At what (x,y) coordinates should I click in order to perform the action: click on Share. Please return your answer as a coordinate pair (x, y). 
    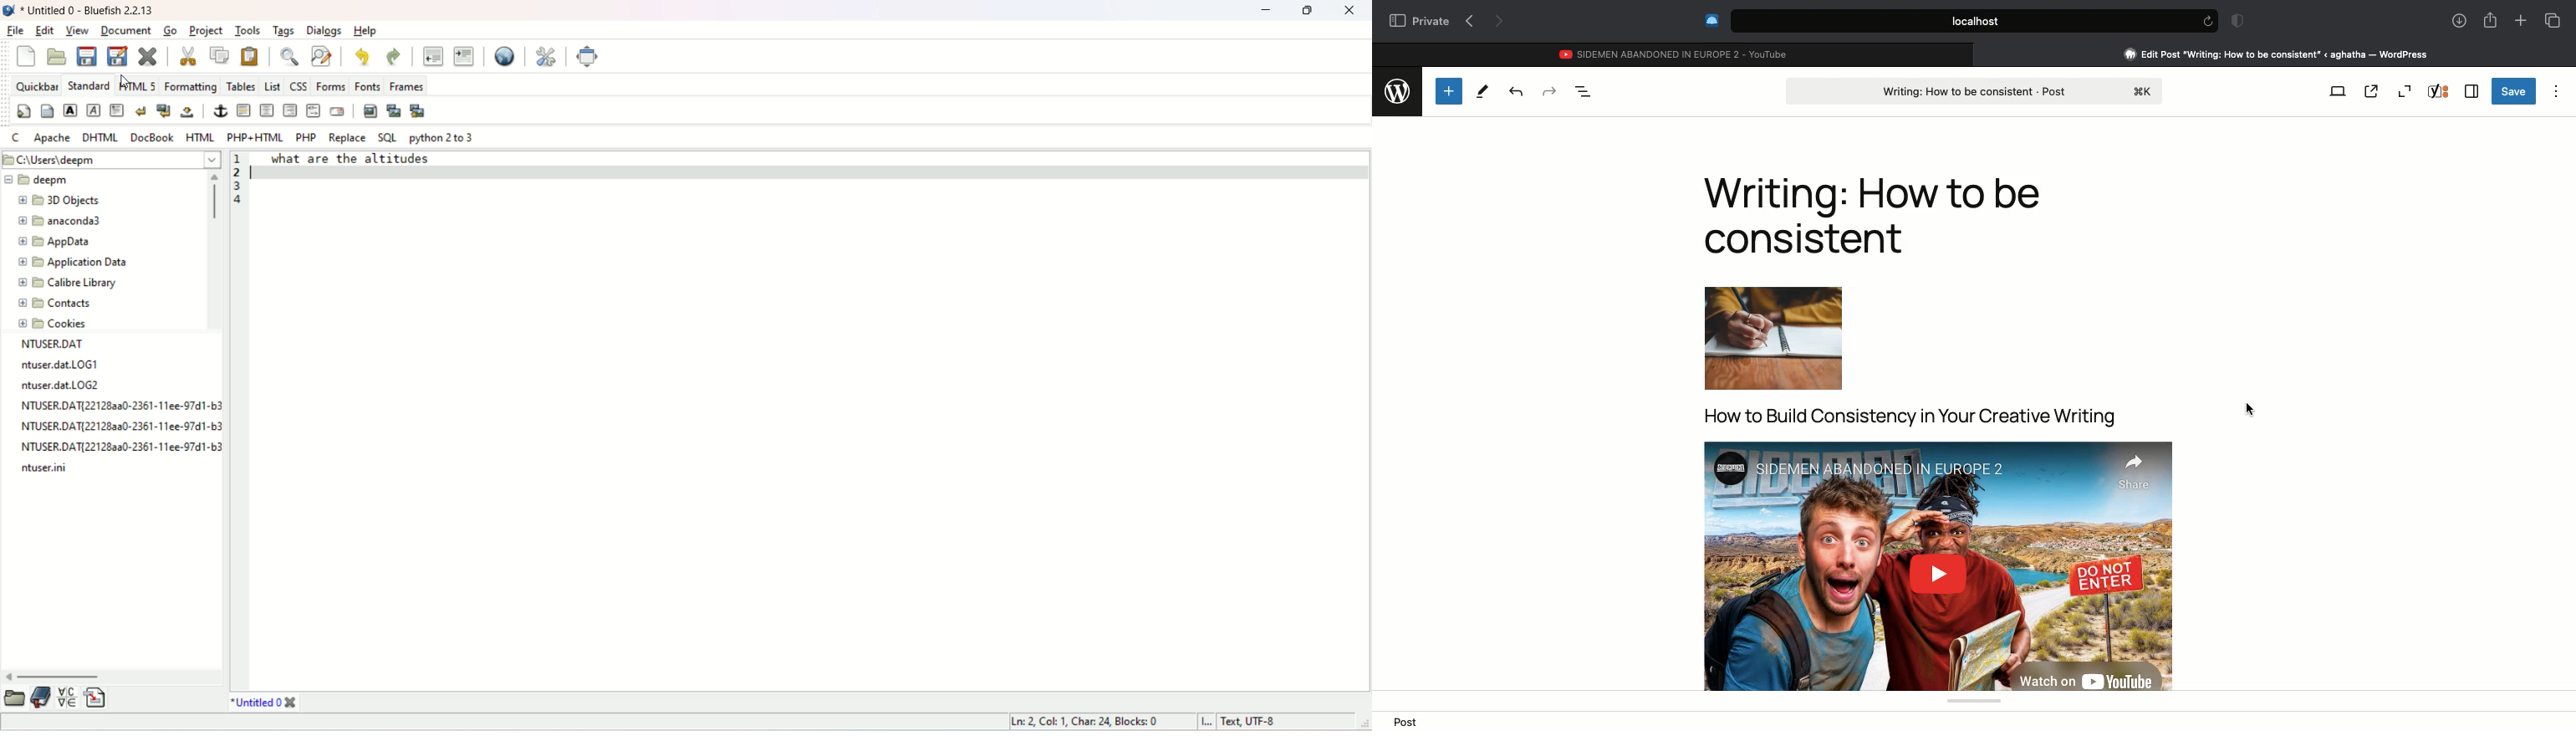
    Looking at the image, I should click on (2490, 18).